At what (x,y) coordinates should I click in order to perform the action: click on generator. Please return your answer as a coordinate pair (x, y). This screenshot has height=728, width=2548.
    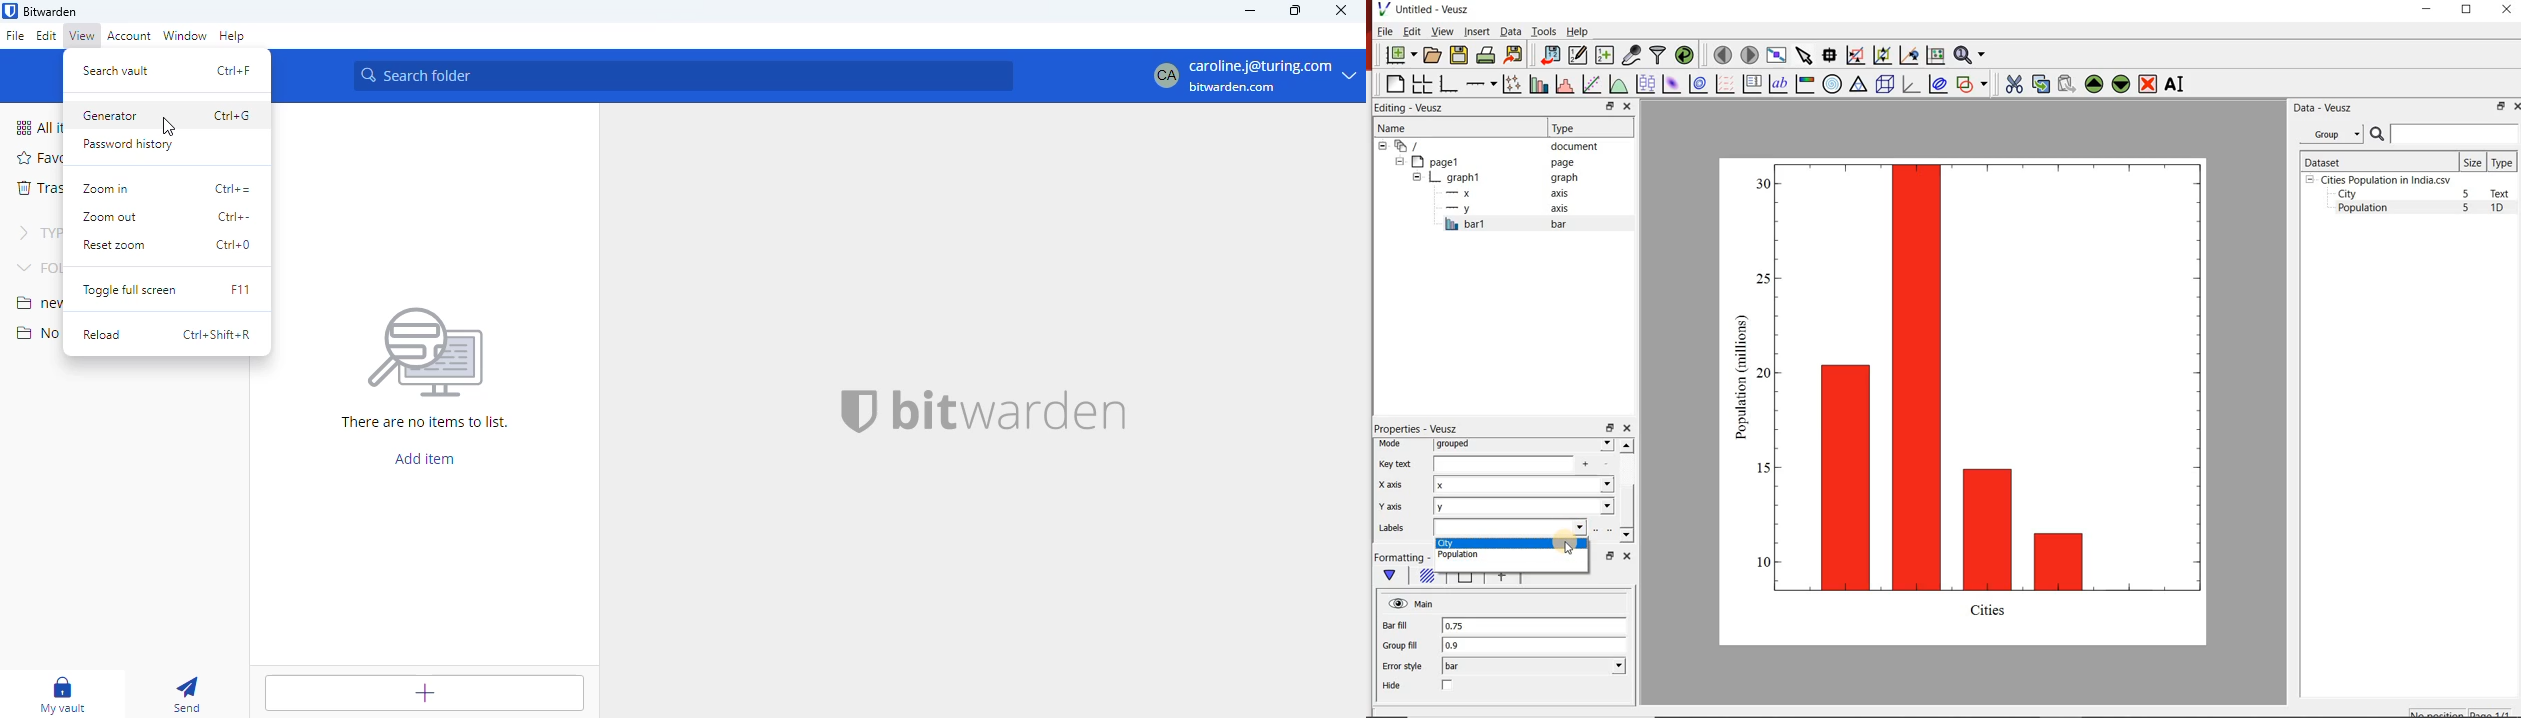
    Looking at the image, I should click on (109, 116).